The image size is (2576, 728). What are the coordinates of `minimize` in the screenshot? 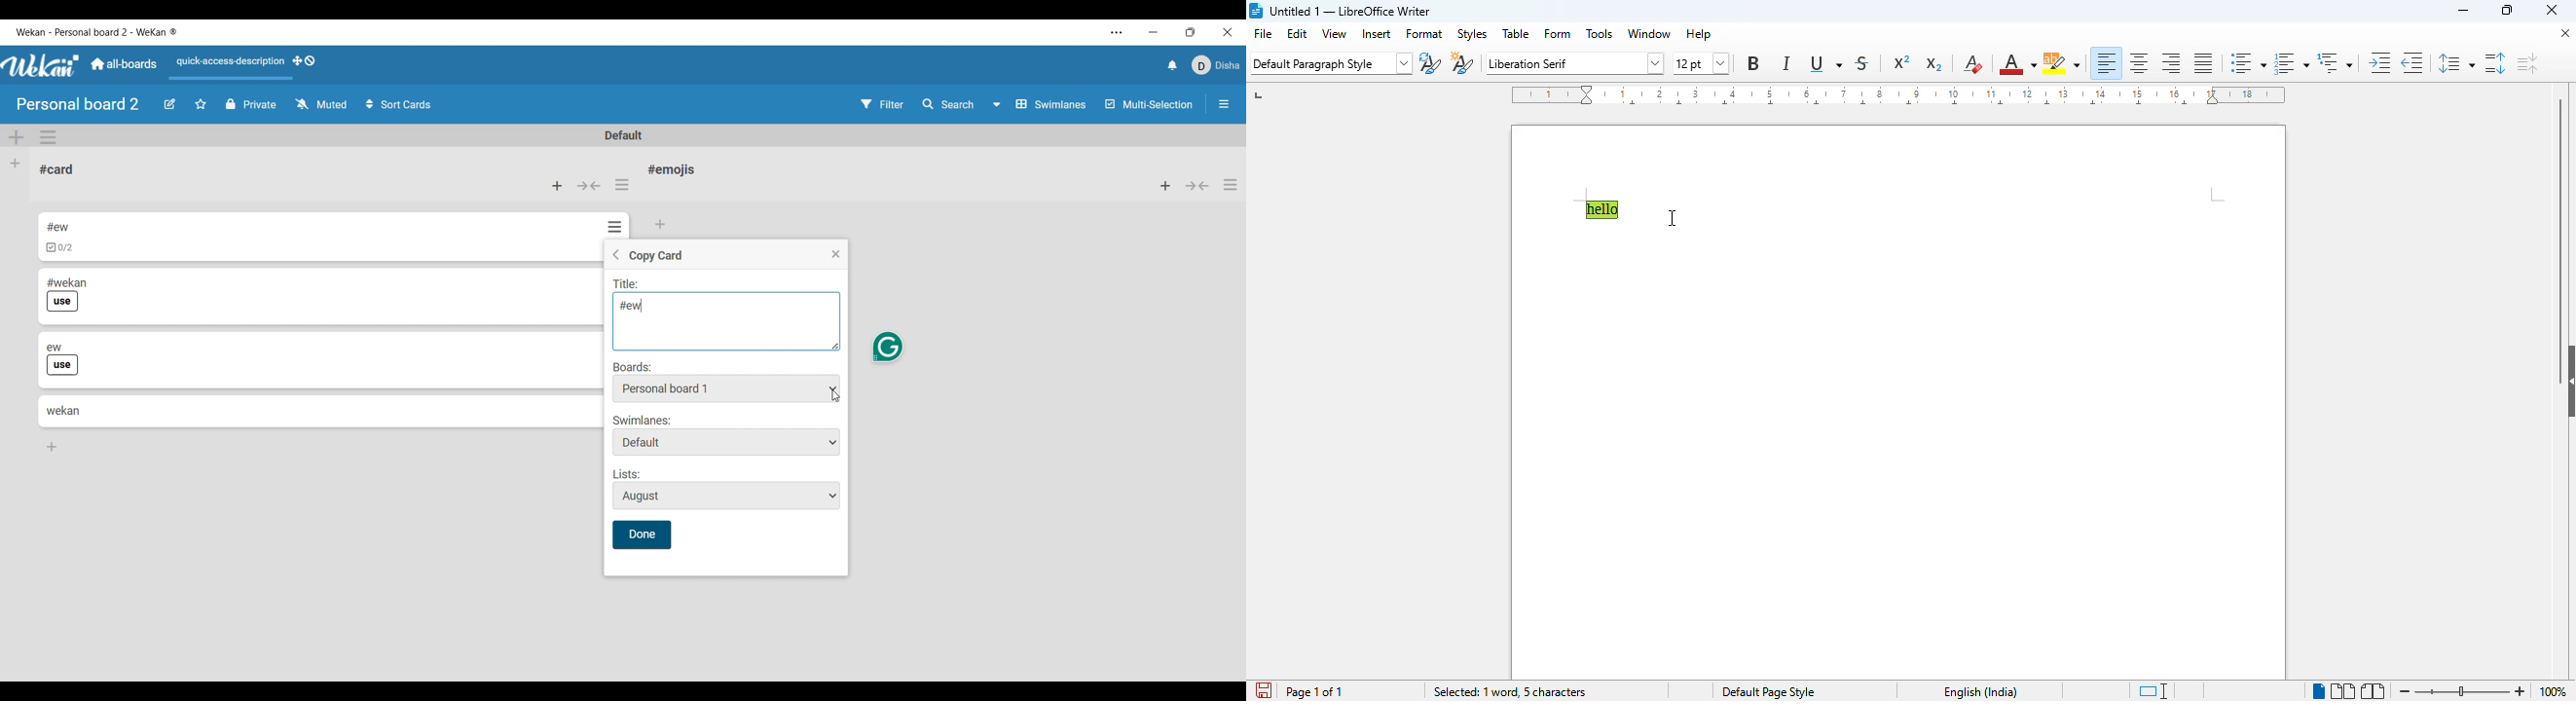 It's located at (2465, 11).